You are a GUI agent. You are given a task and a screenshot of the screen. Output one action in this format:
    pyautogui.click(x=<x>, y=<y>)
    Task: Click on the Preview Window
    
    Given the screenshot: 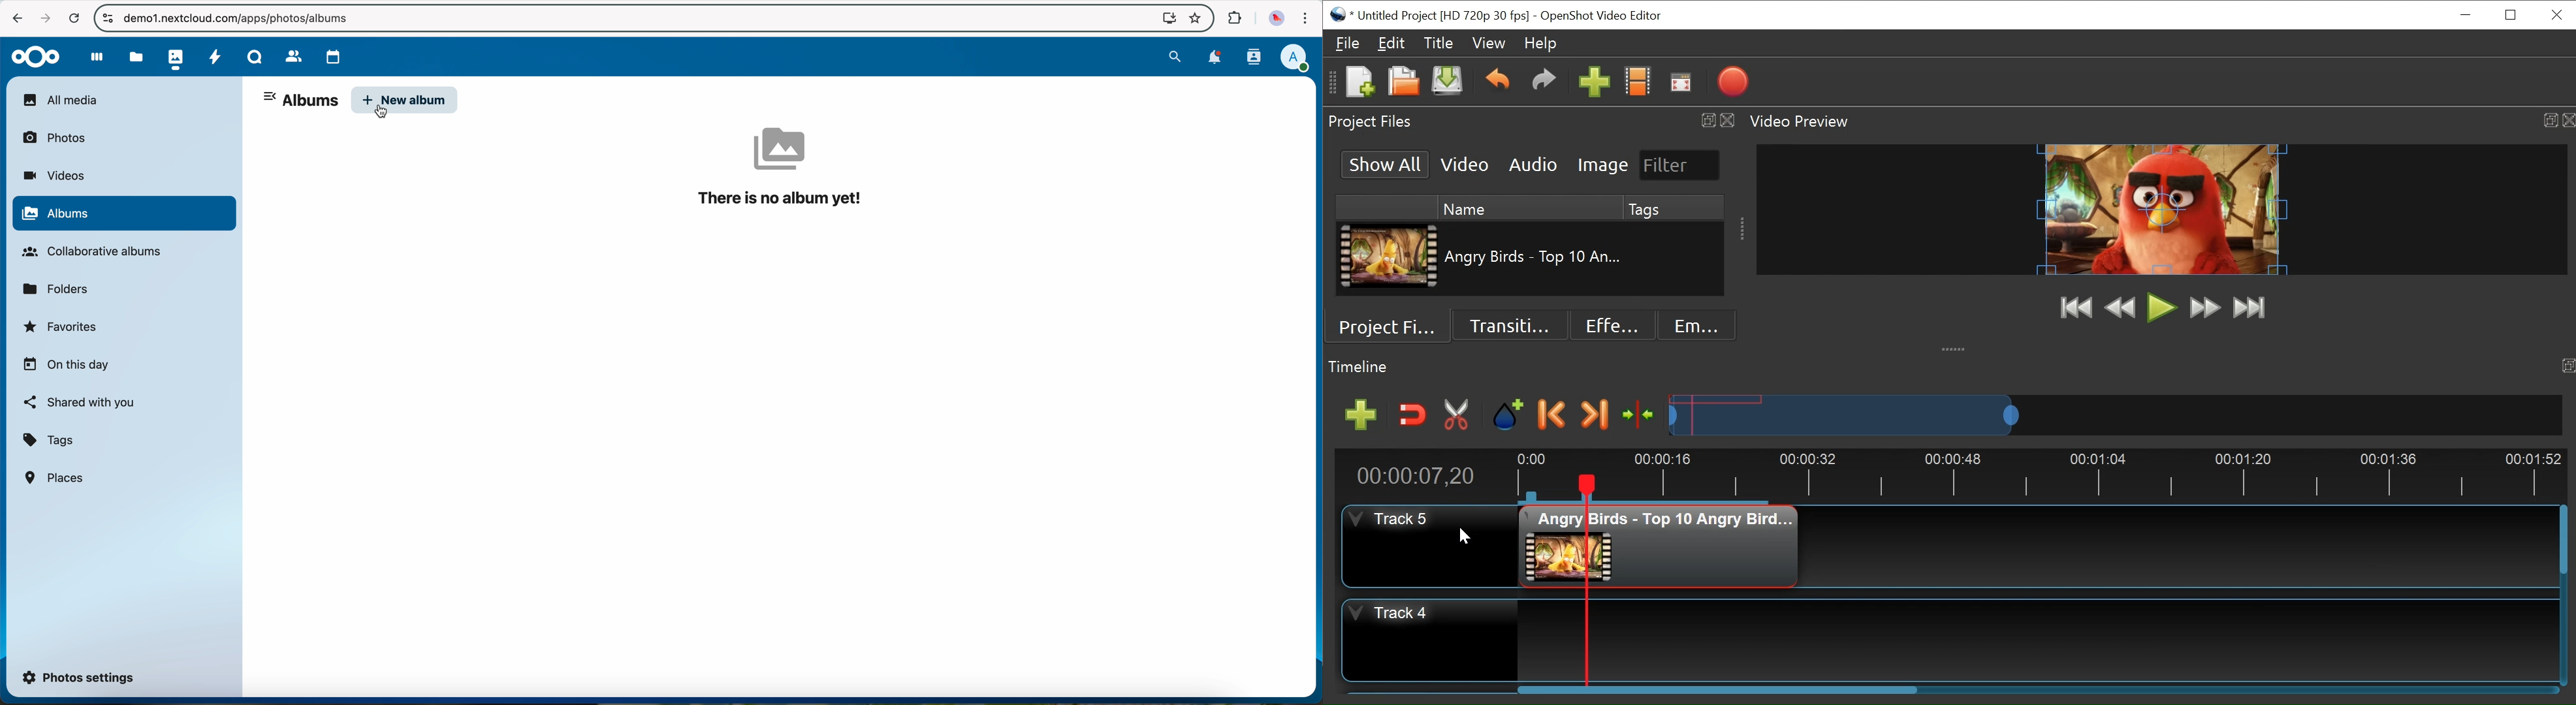 What is the action you would take?
    pyautogui.click(x=2166, y=208)
    